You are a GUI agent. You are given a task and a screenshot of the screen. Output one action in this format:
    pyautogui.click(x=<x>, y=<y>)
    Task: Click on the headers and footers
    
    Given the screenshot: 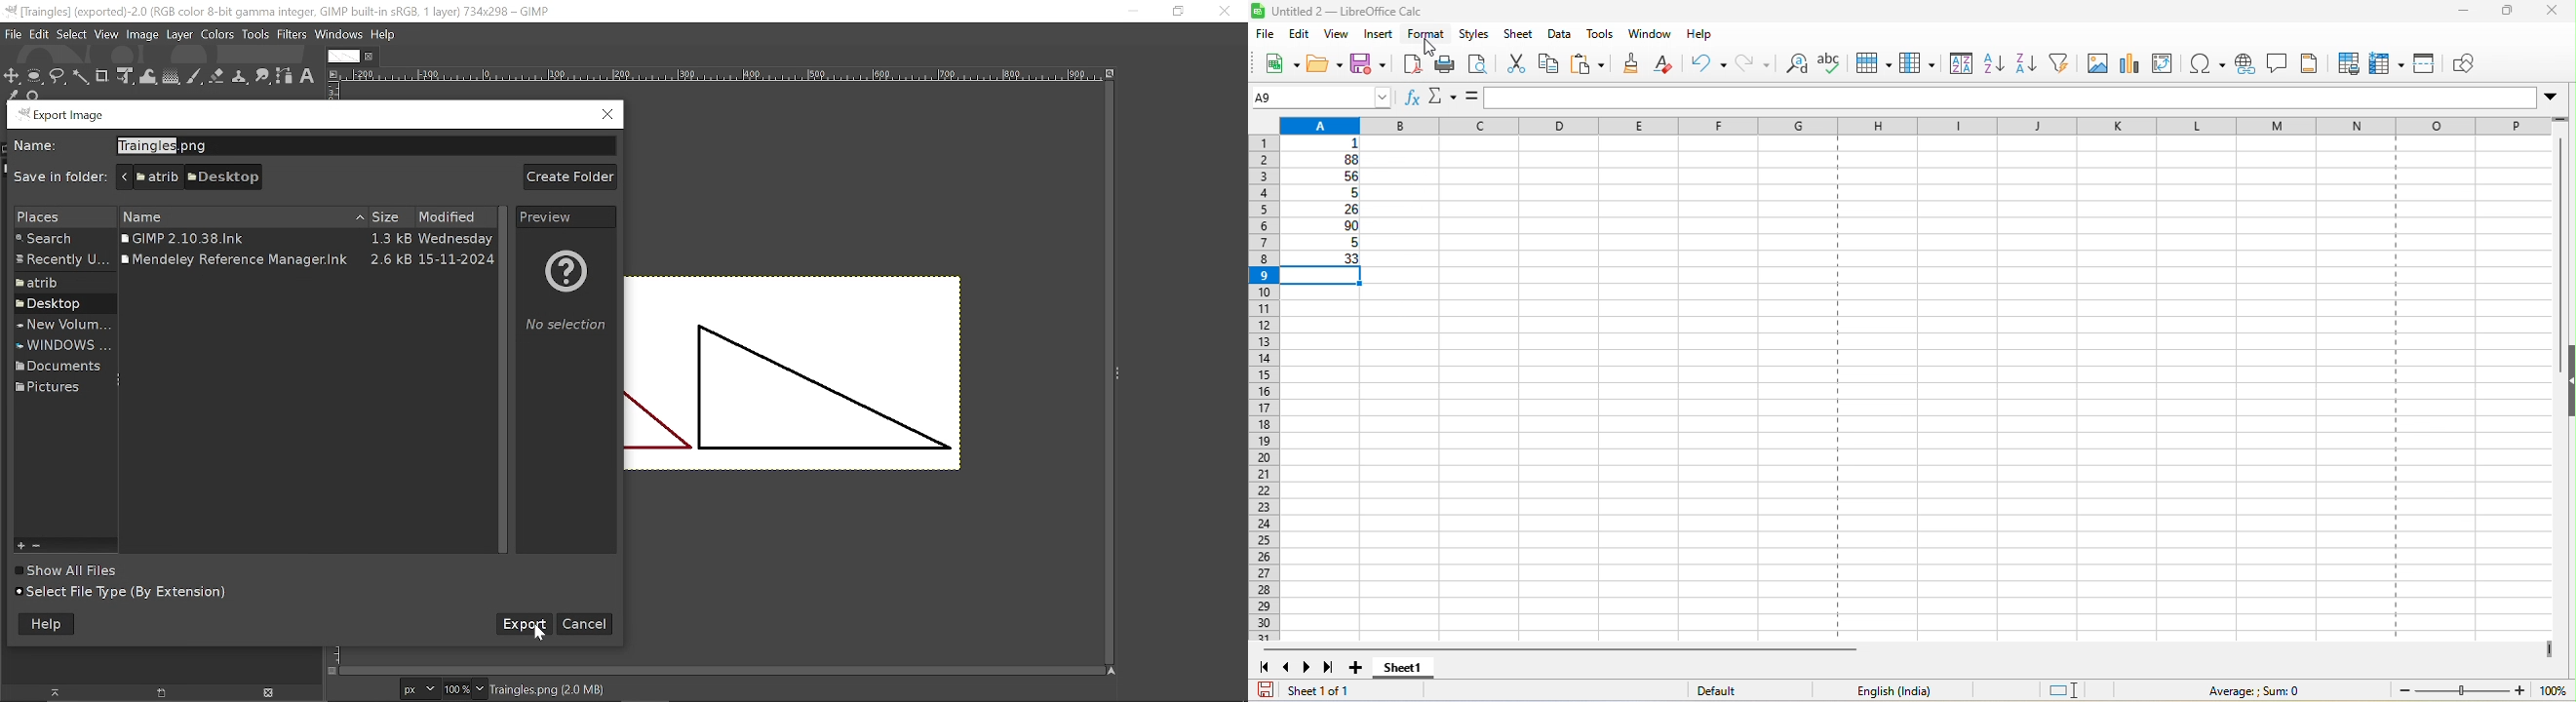 What is the action you would take?
    pyautogui.click(x=2312, y=63)
    